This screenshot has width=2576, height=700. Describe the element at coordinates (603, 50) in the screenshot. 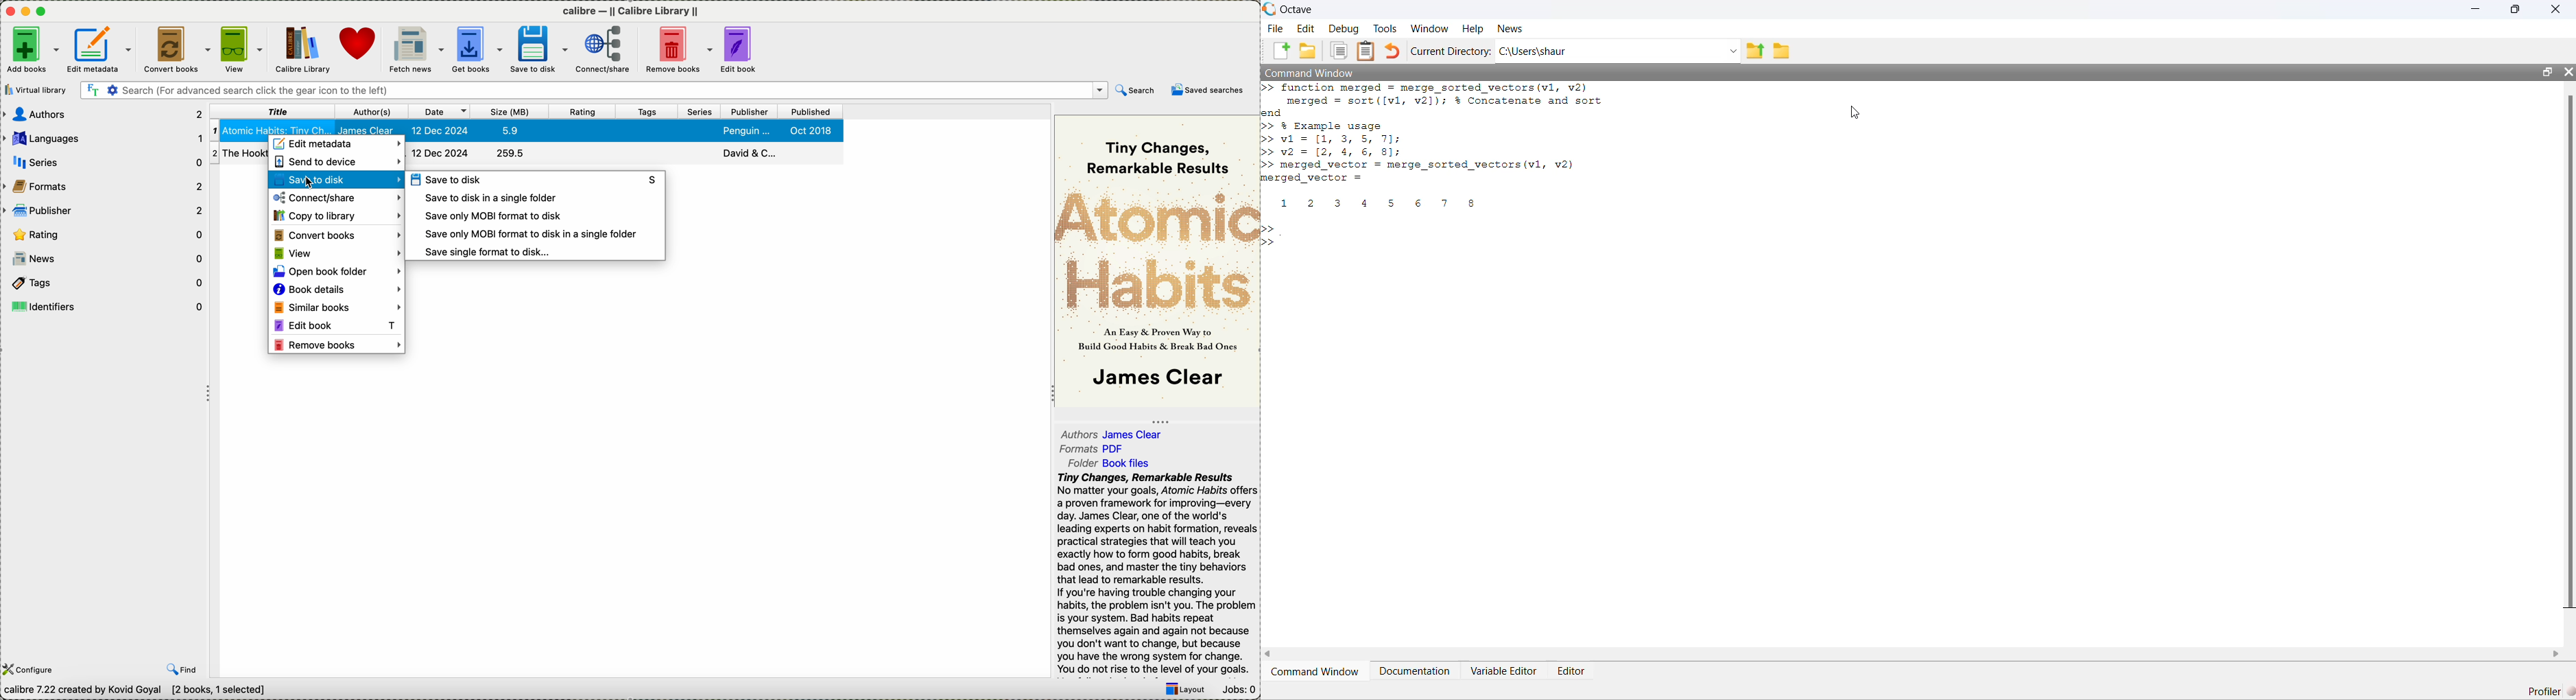

I see `connect/share` at that location.